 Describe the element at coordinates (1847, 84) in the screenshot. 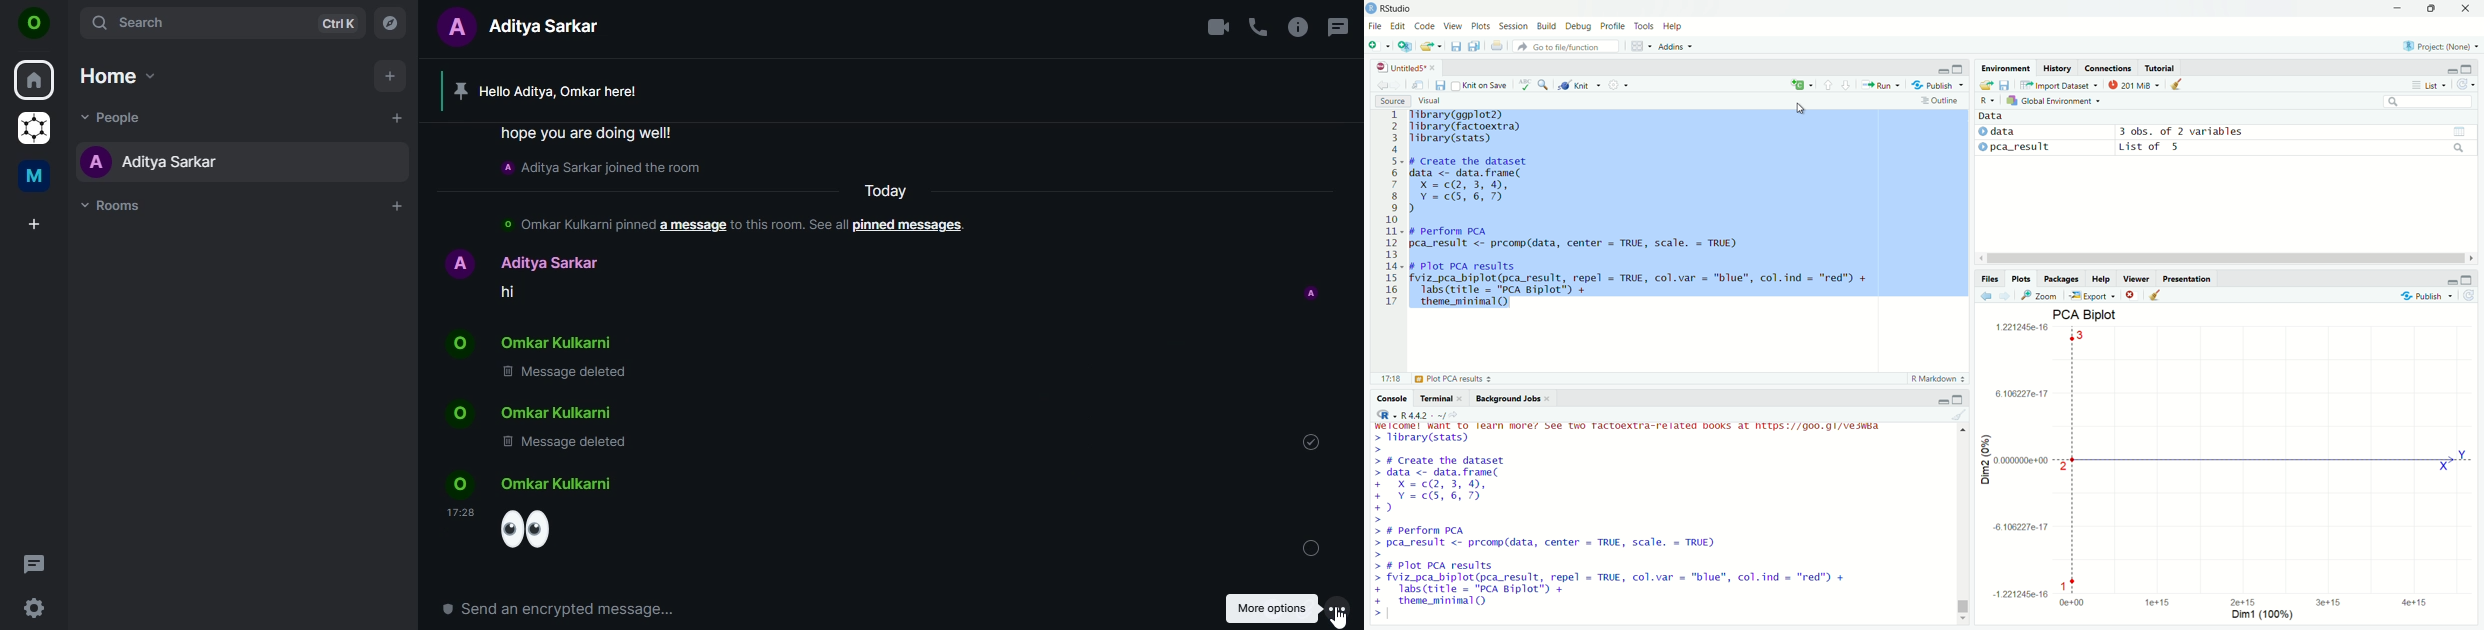

I see `go forward` at that location.